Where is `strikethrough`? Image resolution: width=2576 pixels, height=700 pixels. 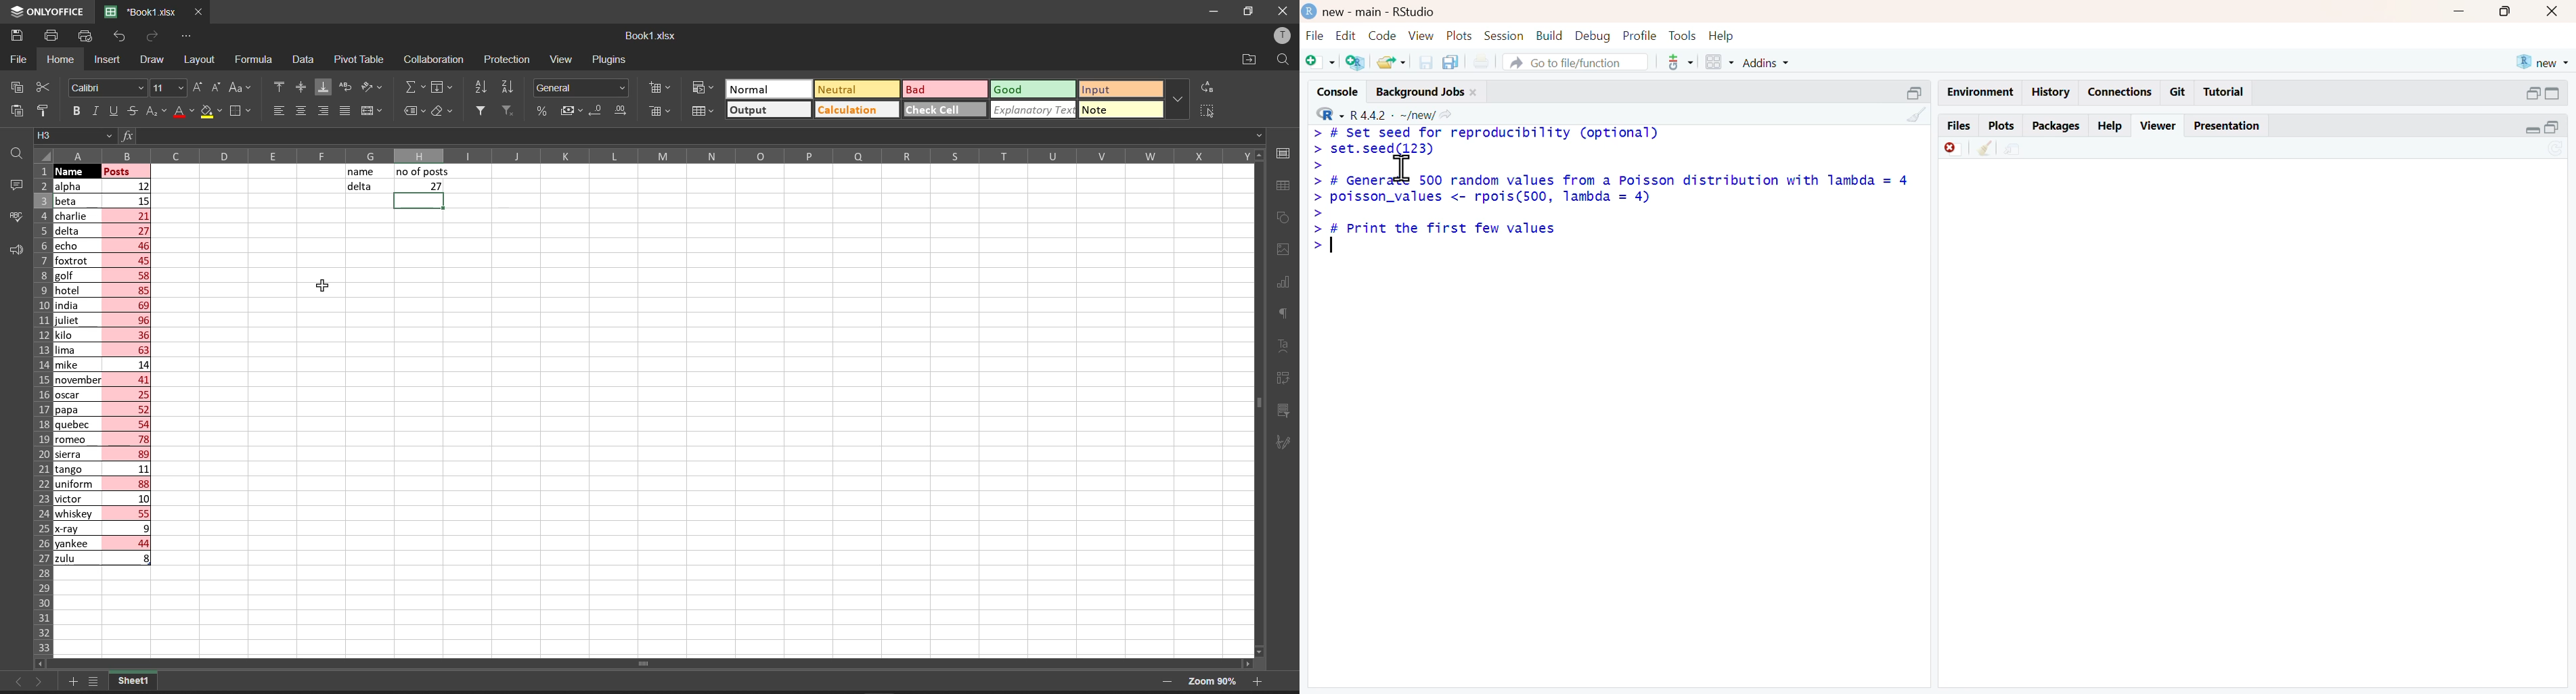
strikethrough is located at coordinates (133, 112).